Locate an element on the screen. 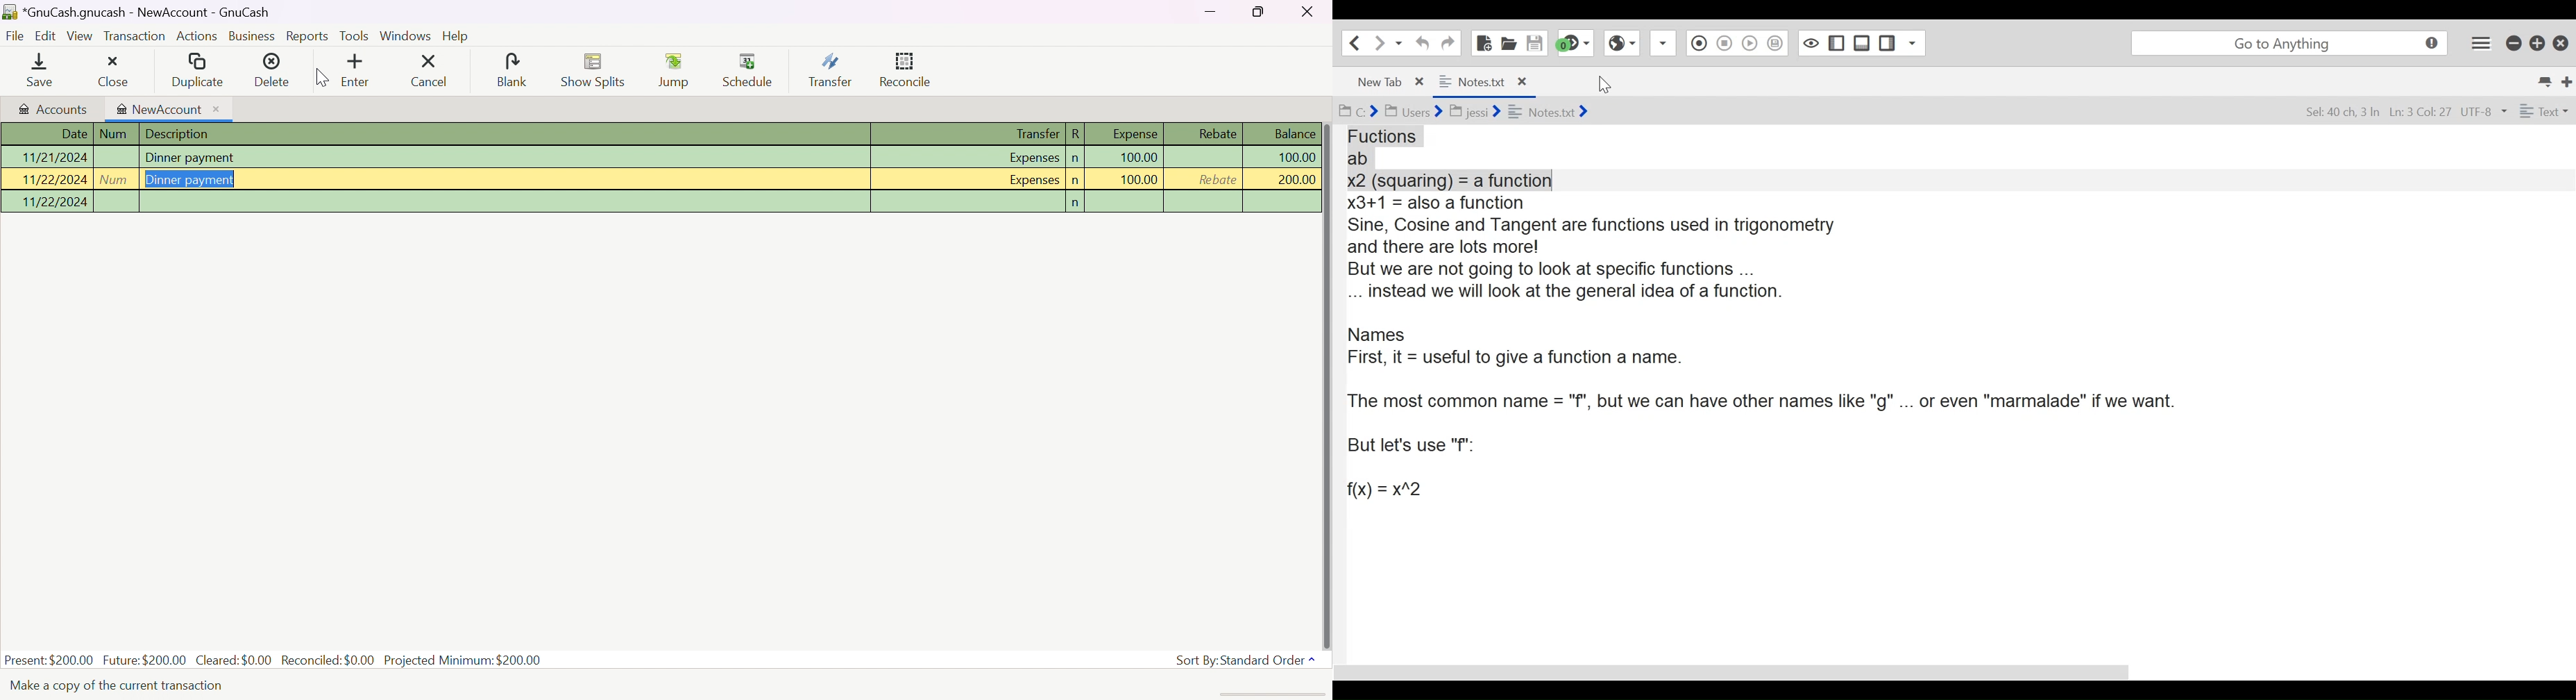 The height and width of the screenshot is (700, 2576). Jump is located at coordinates (676, 71).